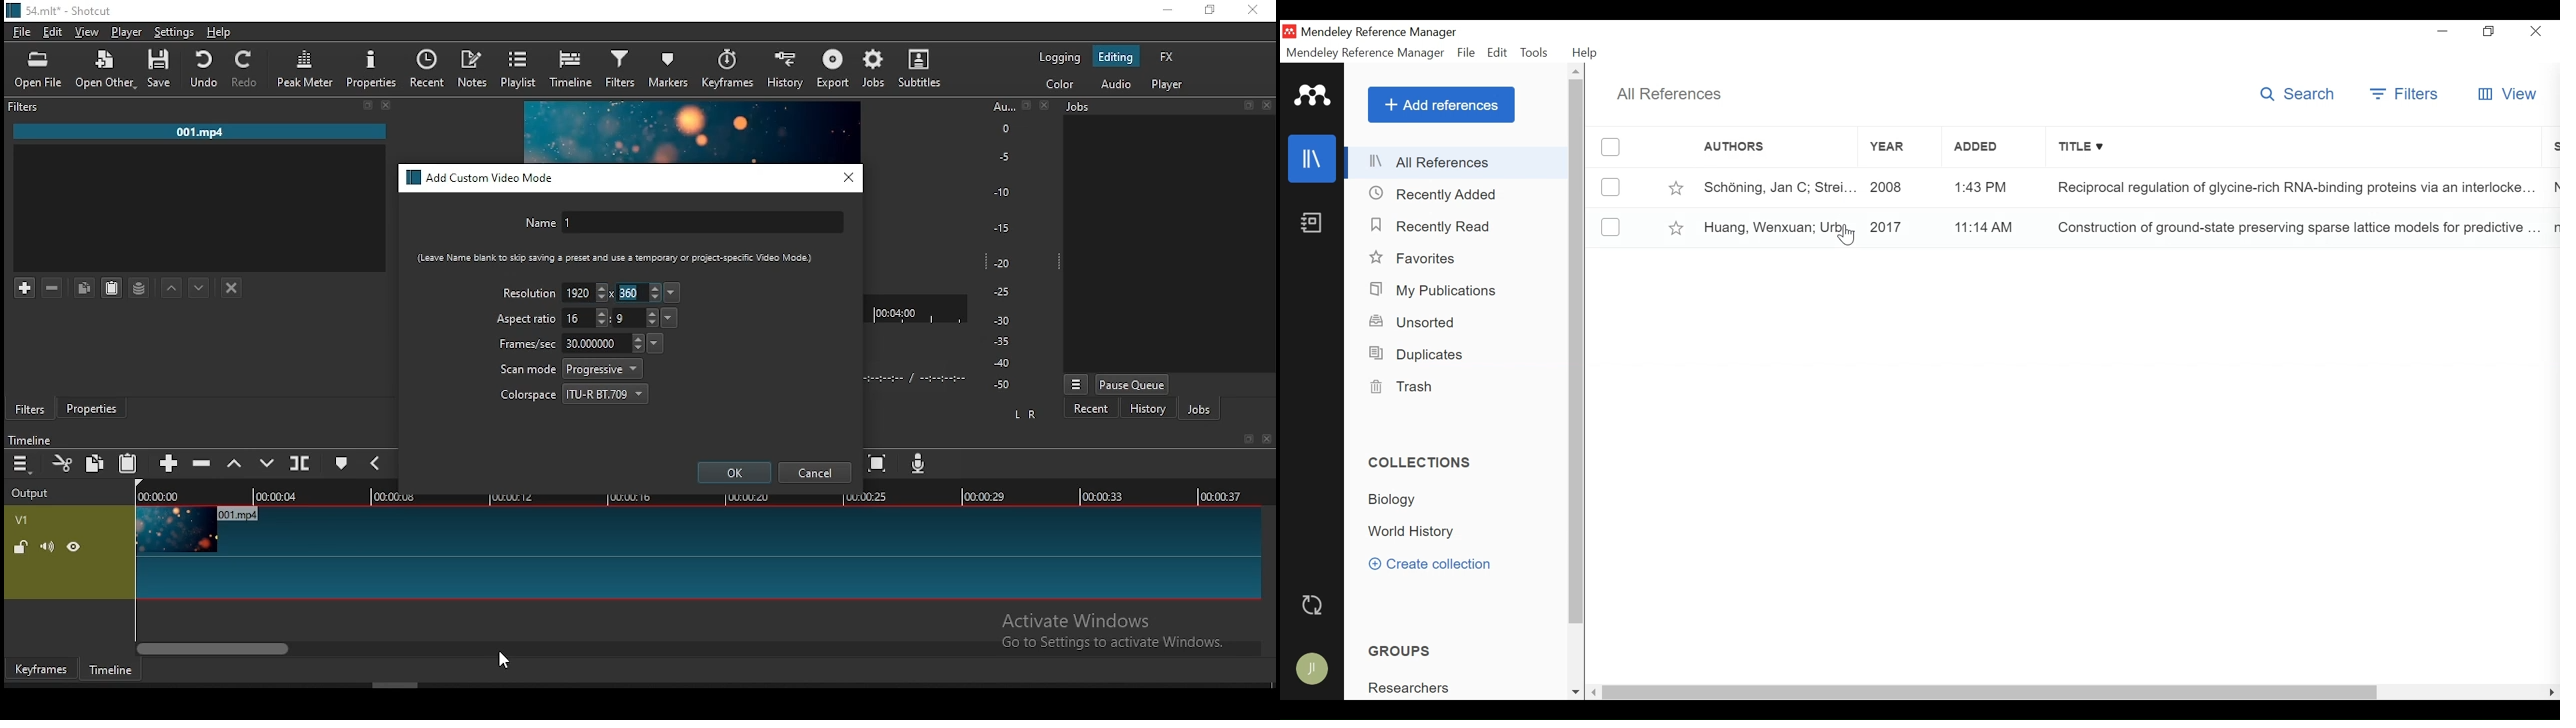  What do you see at coordinates (233, 289) in the screenshot?
I see `deselect filter` at bounding box center [233, 289].